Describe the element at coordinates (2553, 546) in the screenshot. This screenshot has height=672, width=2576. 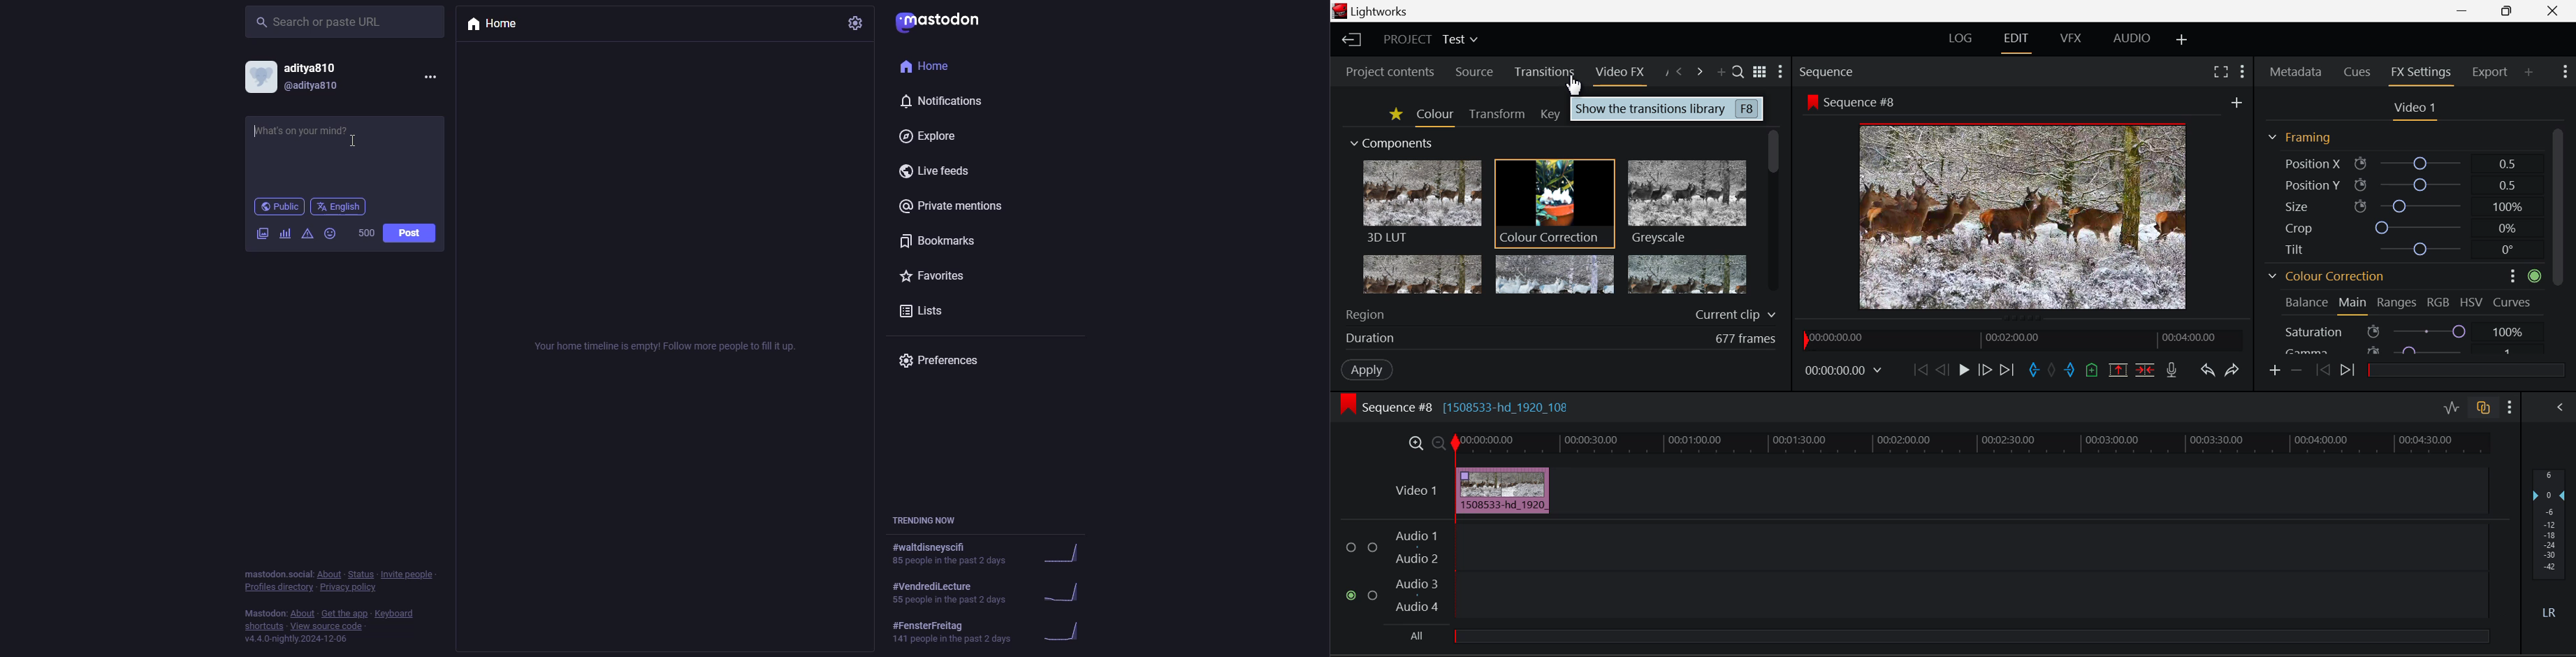
I see `Decibel Level` at that location.